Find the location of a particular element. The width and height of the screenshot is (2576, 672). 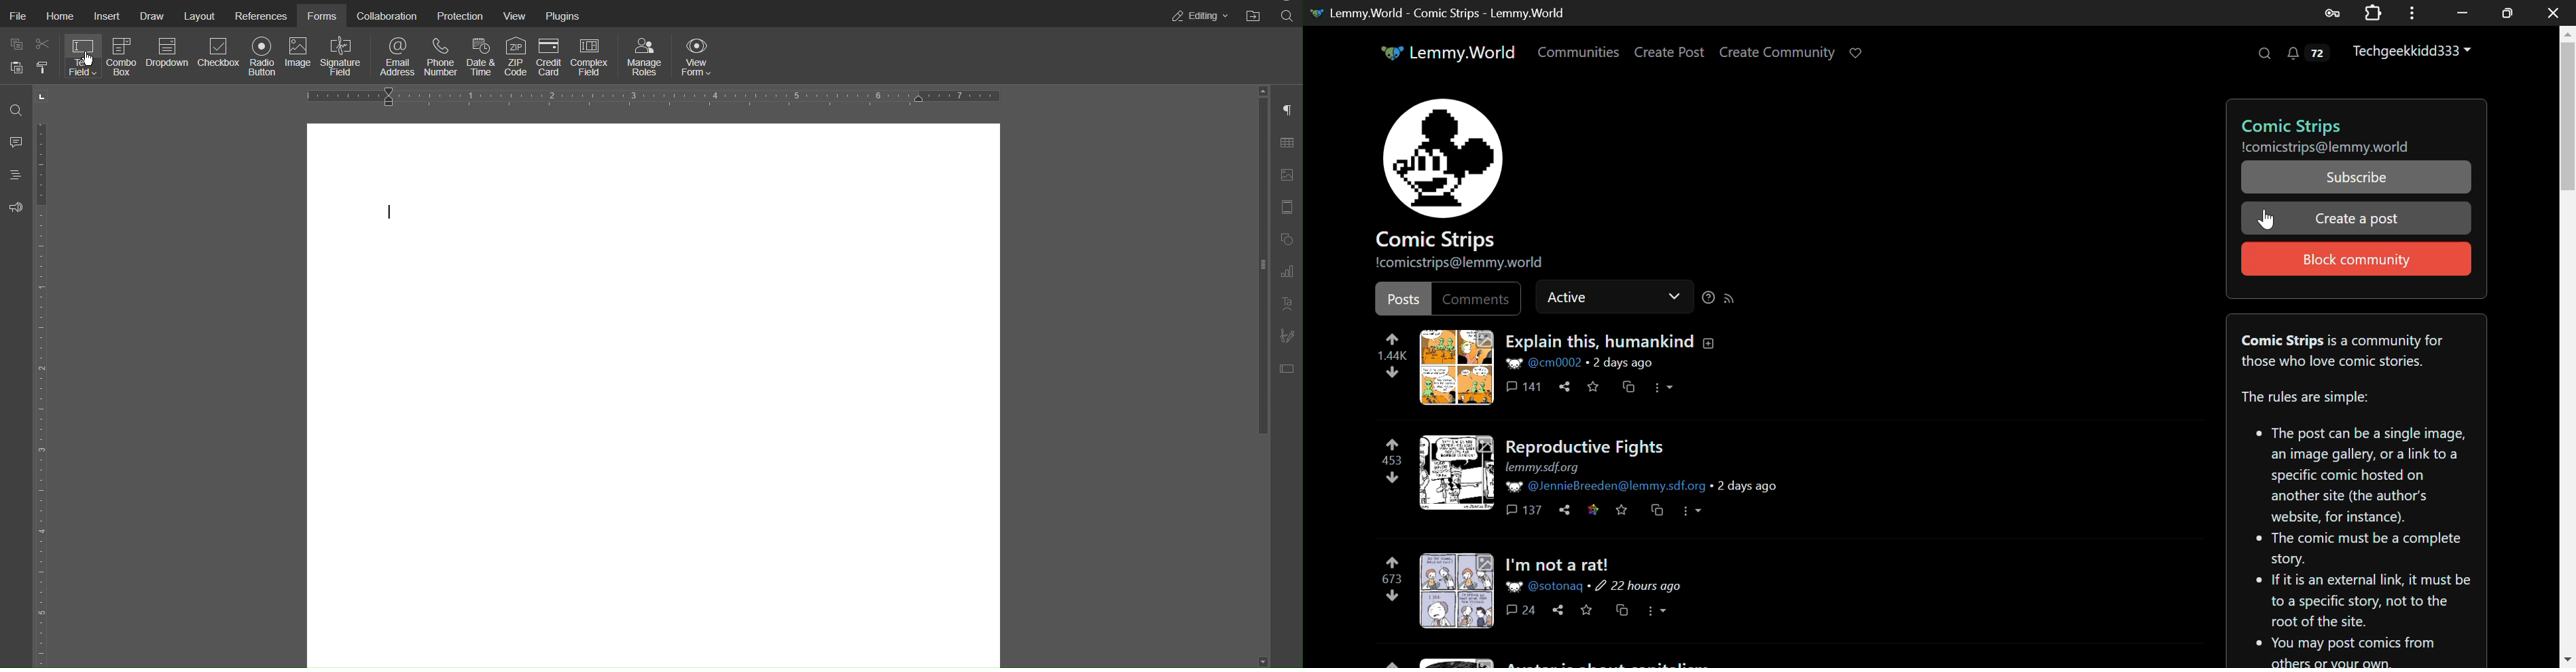

Search is located at coordinates (2263, 54).